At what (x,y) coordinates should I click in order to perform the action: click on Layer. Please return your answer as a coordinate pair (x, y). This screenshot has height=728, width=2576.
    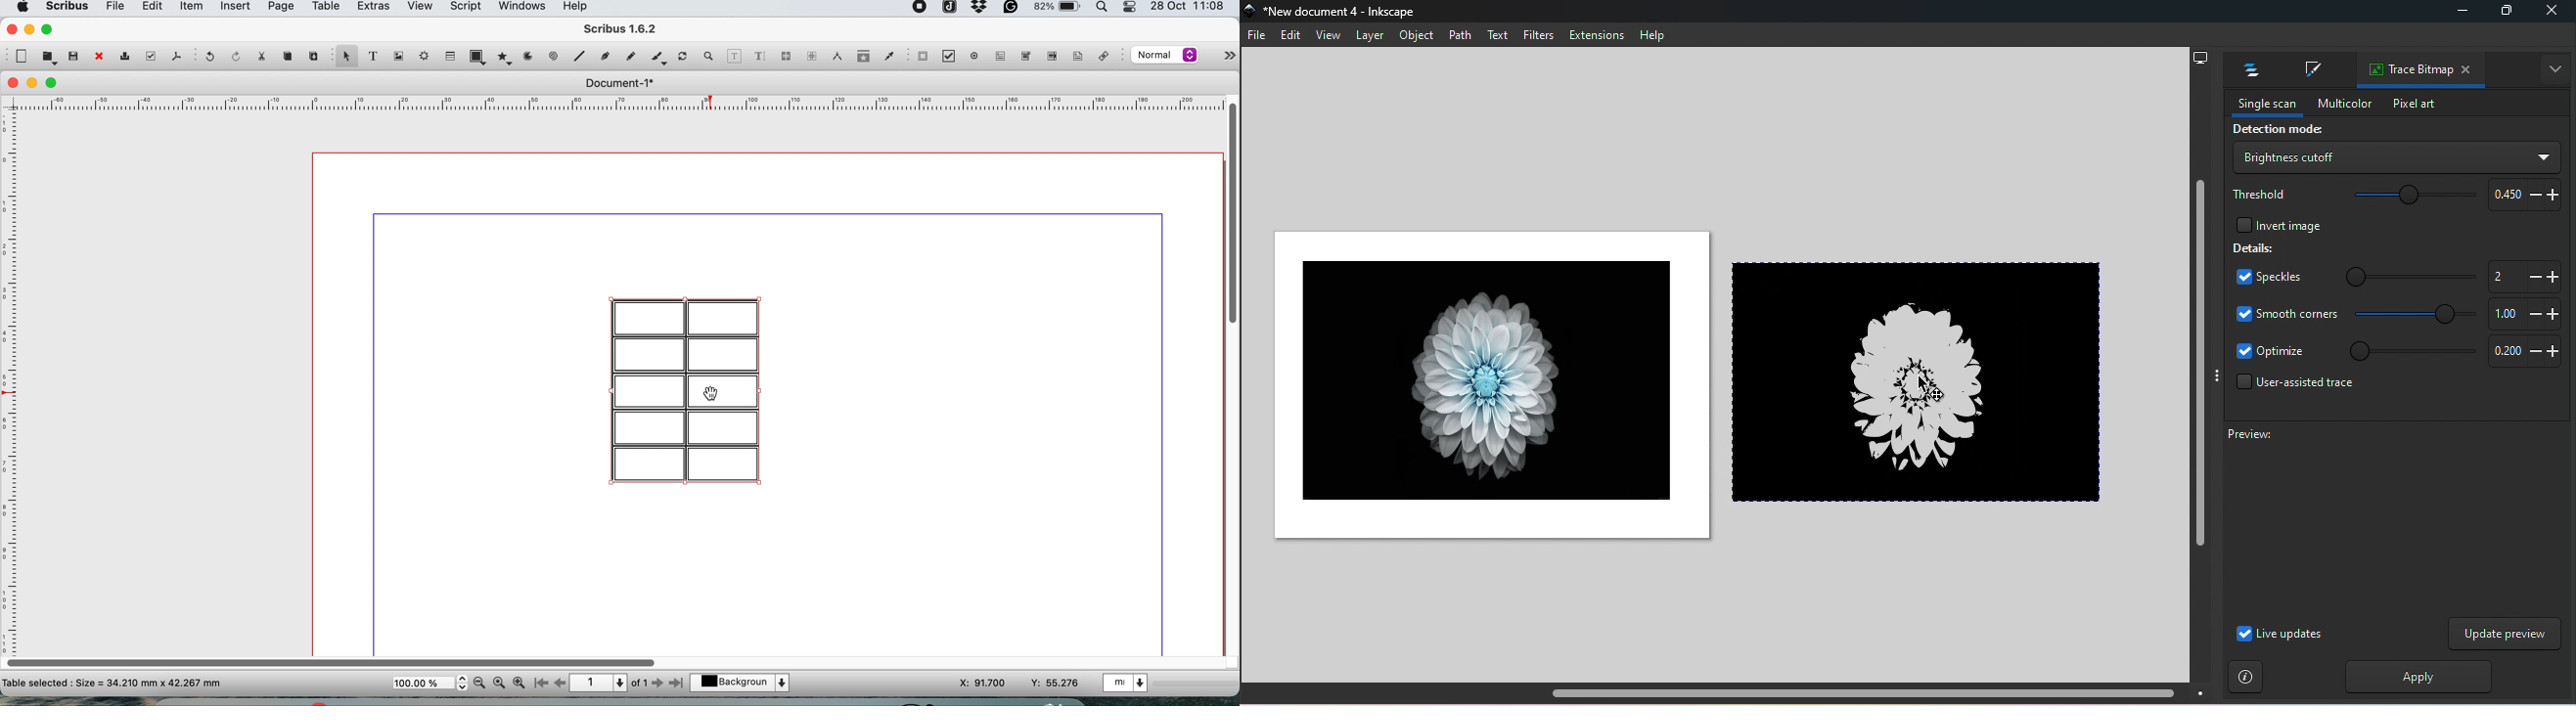
    Looking at the image, I should click on (1369, 35).